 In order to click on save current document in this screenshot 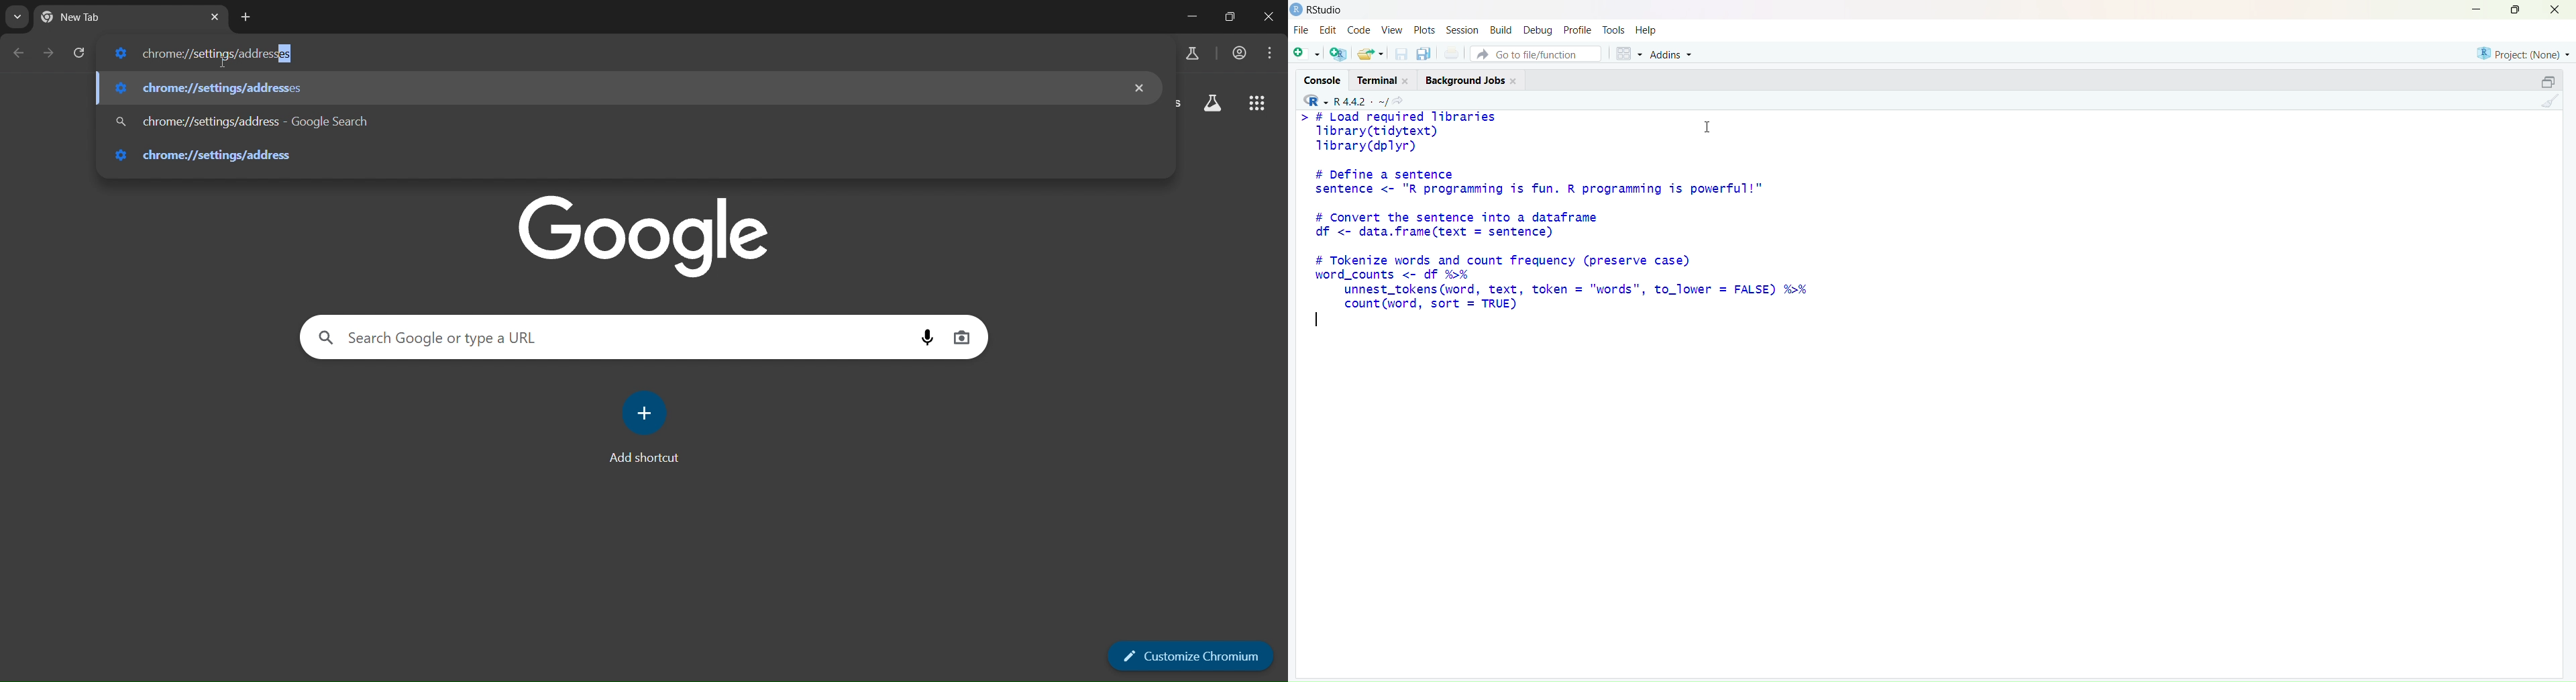, I will do `click(1400, 54)`.